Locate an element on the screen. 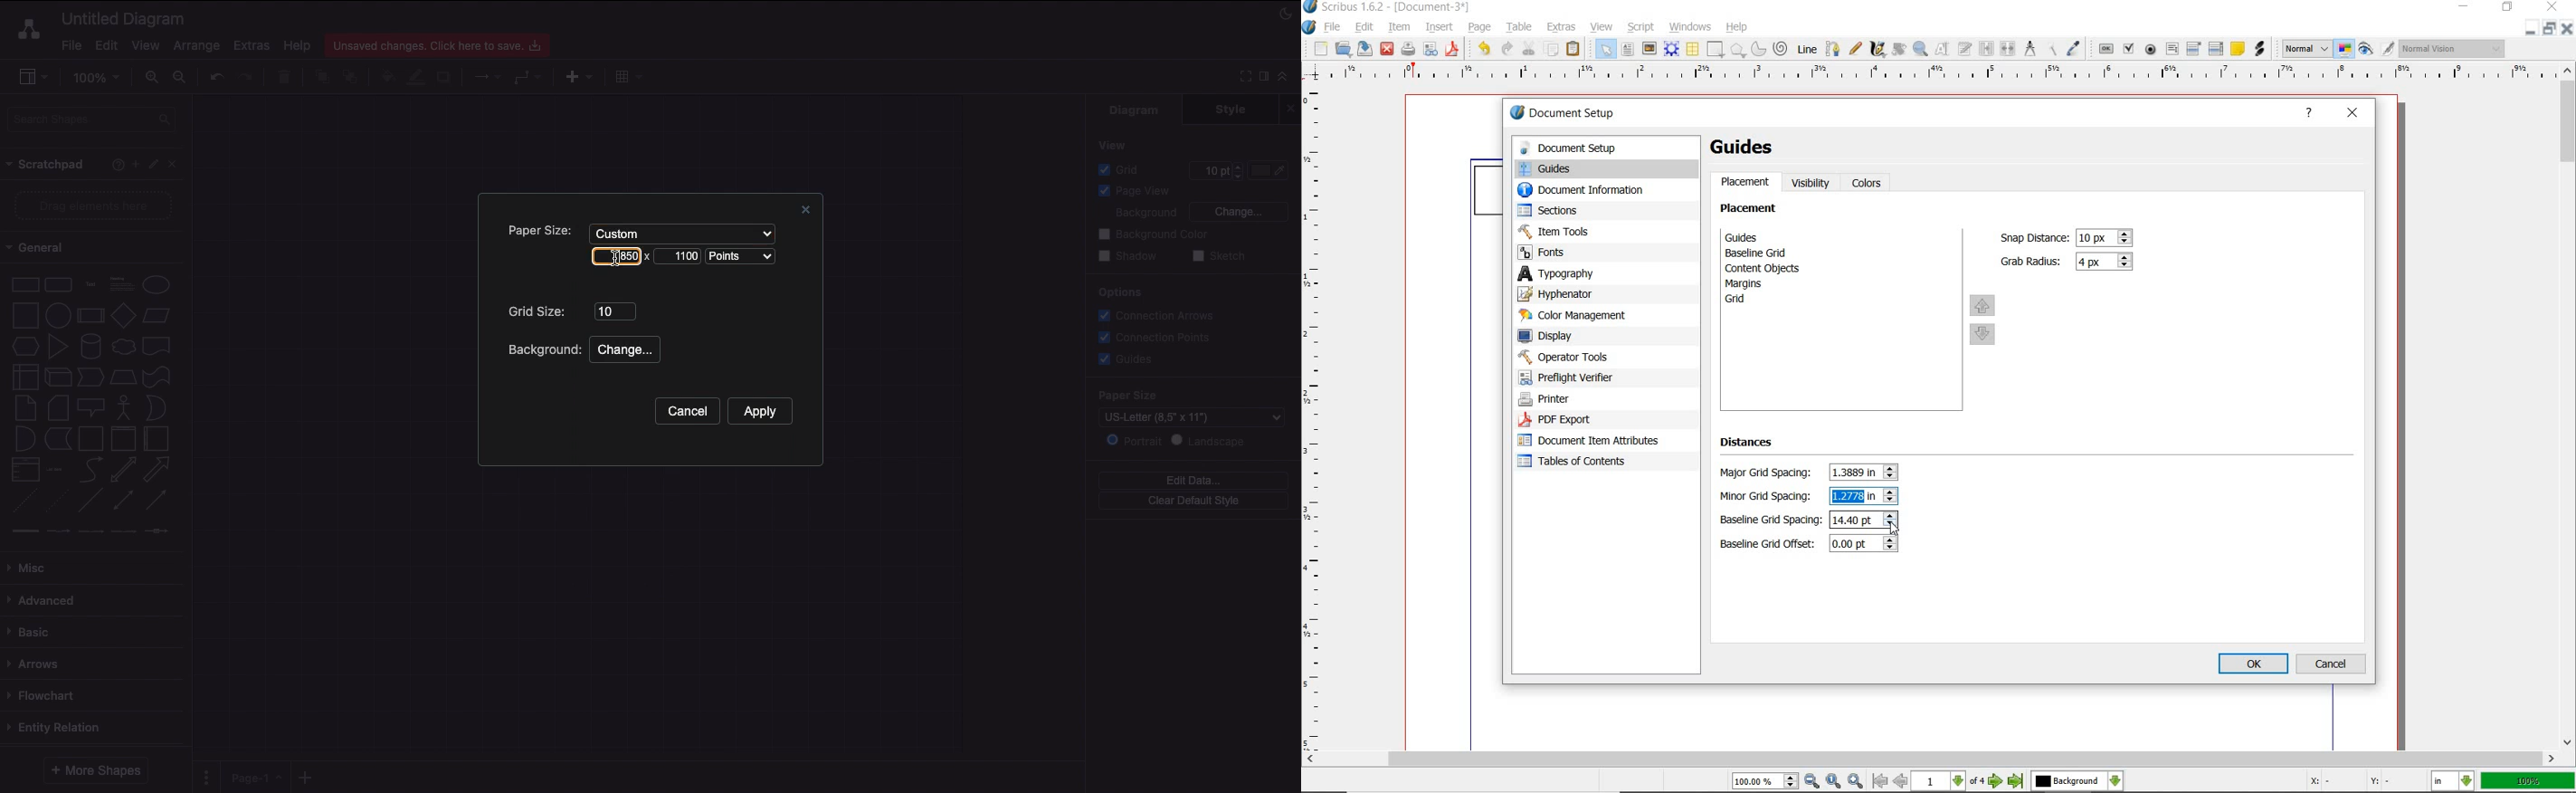 This screenshot has width=2576, height=812. pdf radio button is located at coordinates (2152, 49).